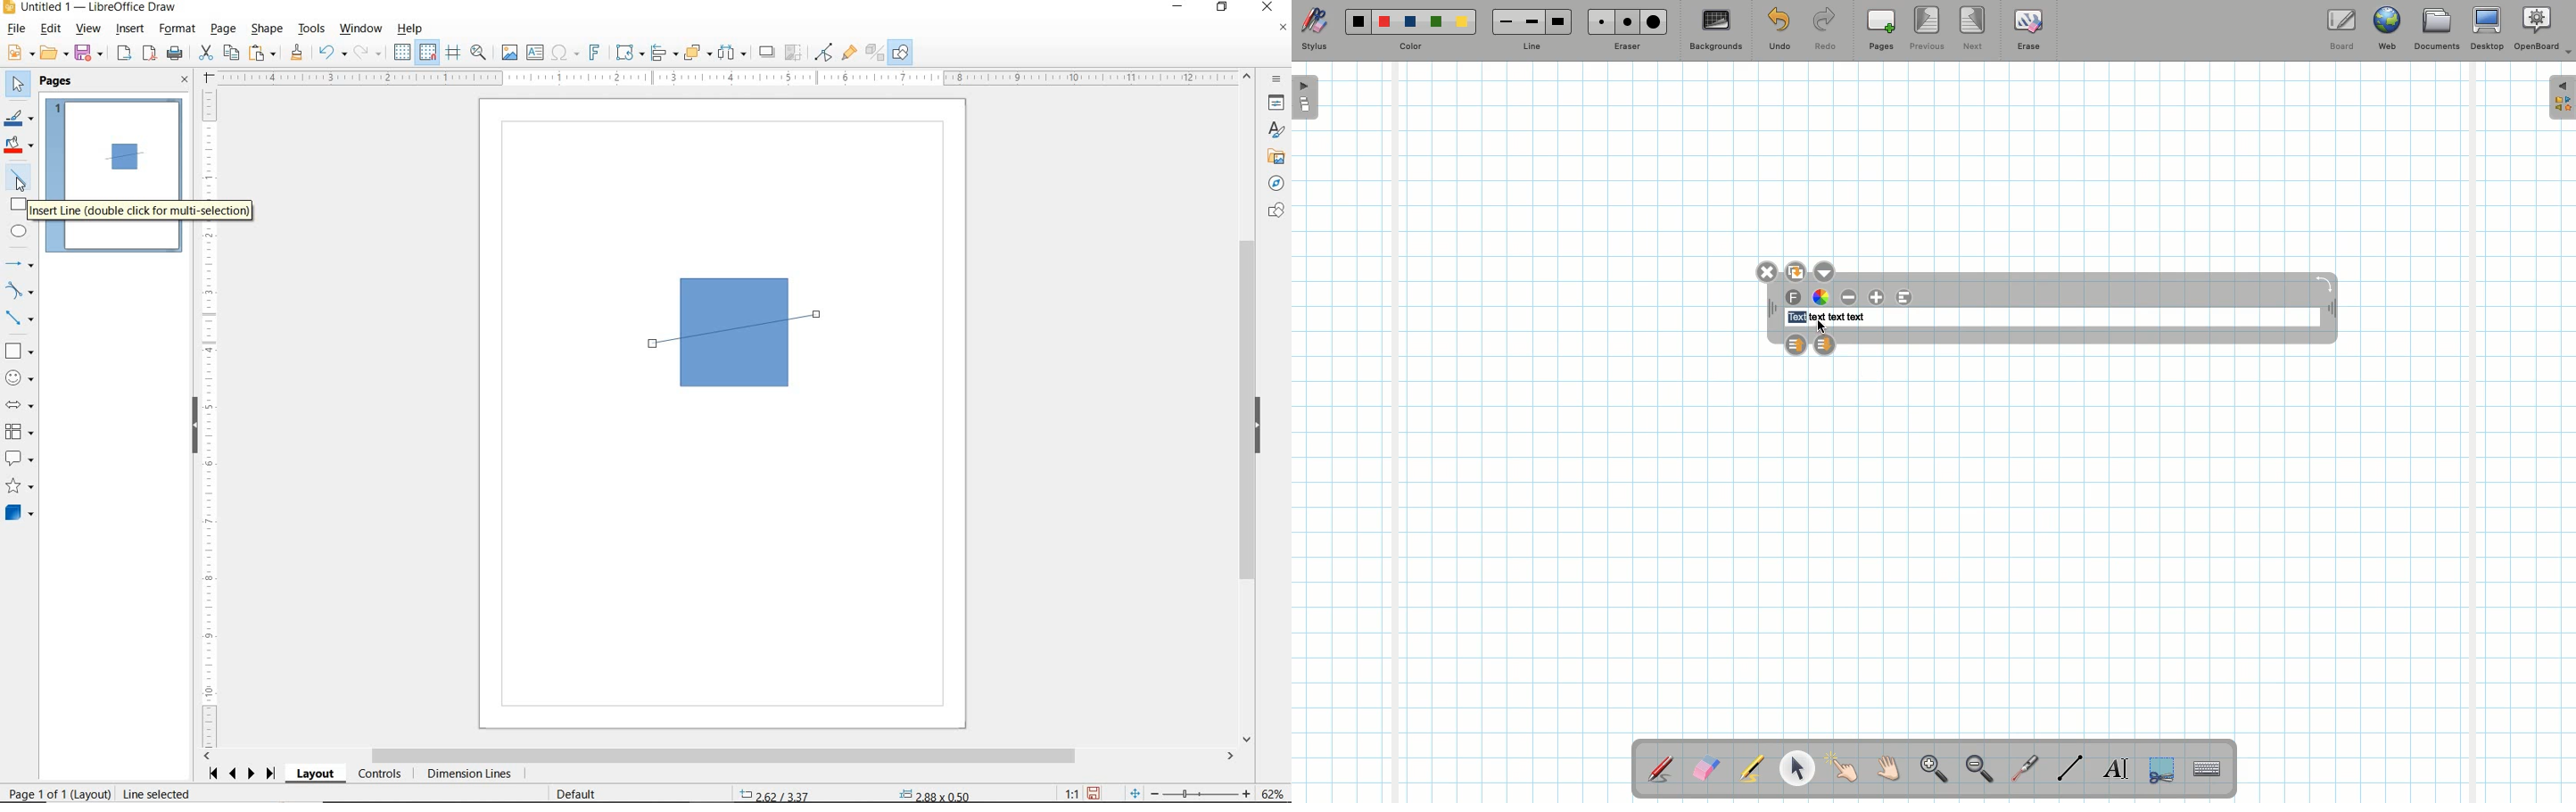 The height and width of the screenshot is (812, 2576). Describe the element at coordinates (794, 53) in the screenshot. I see `CROP IMAGE` at that location.